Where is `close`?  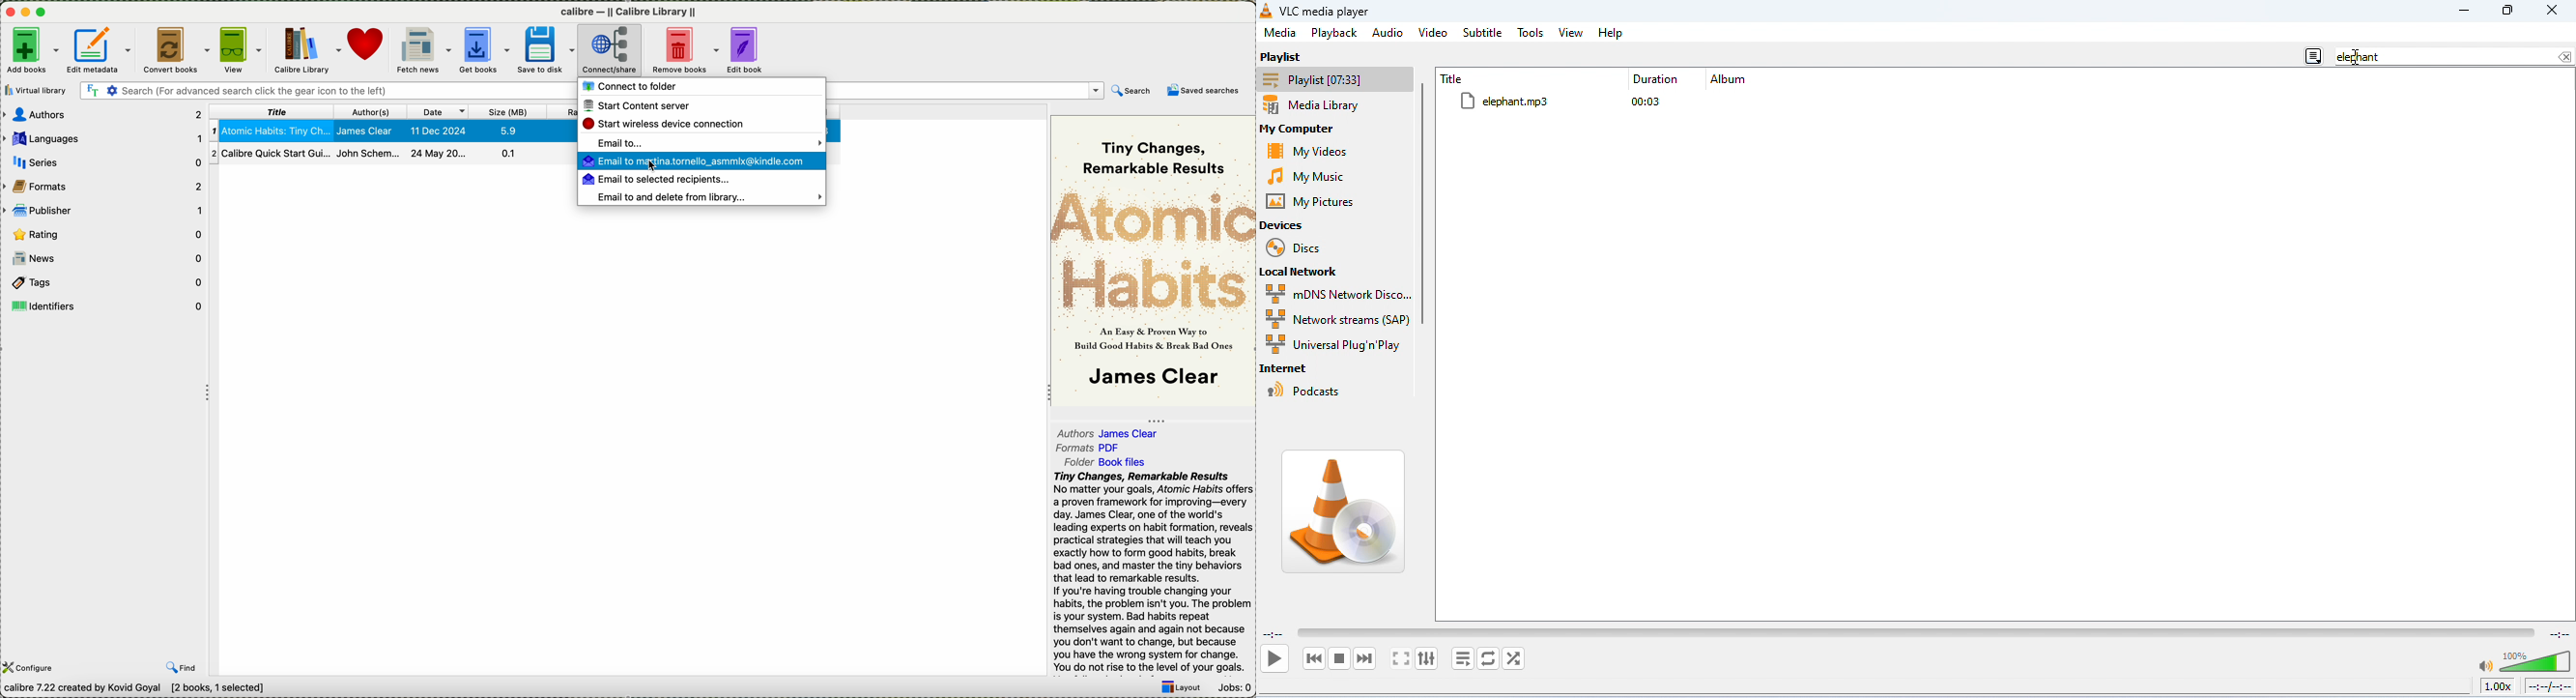 close is located at coordinates (12, 13).